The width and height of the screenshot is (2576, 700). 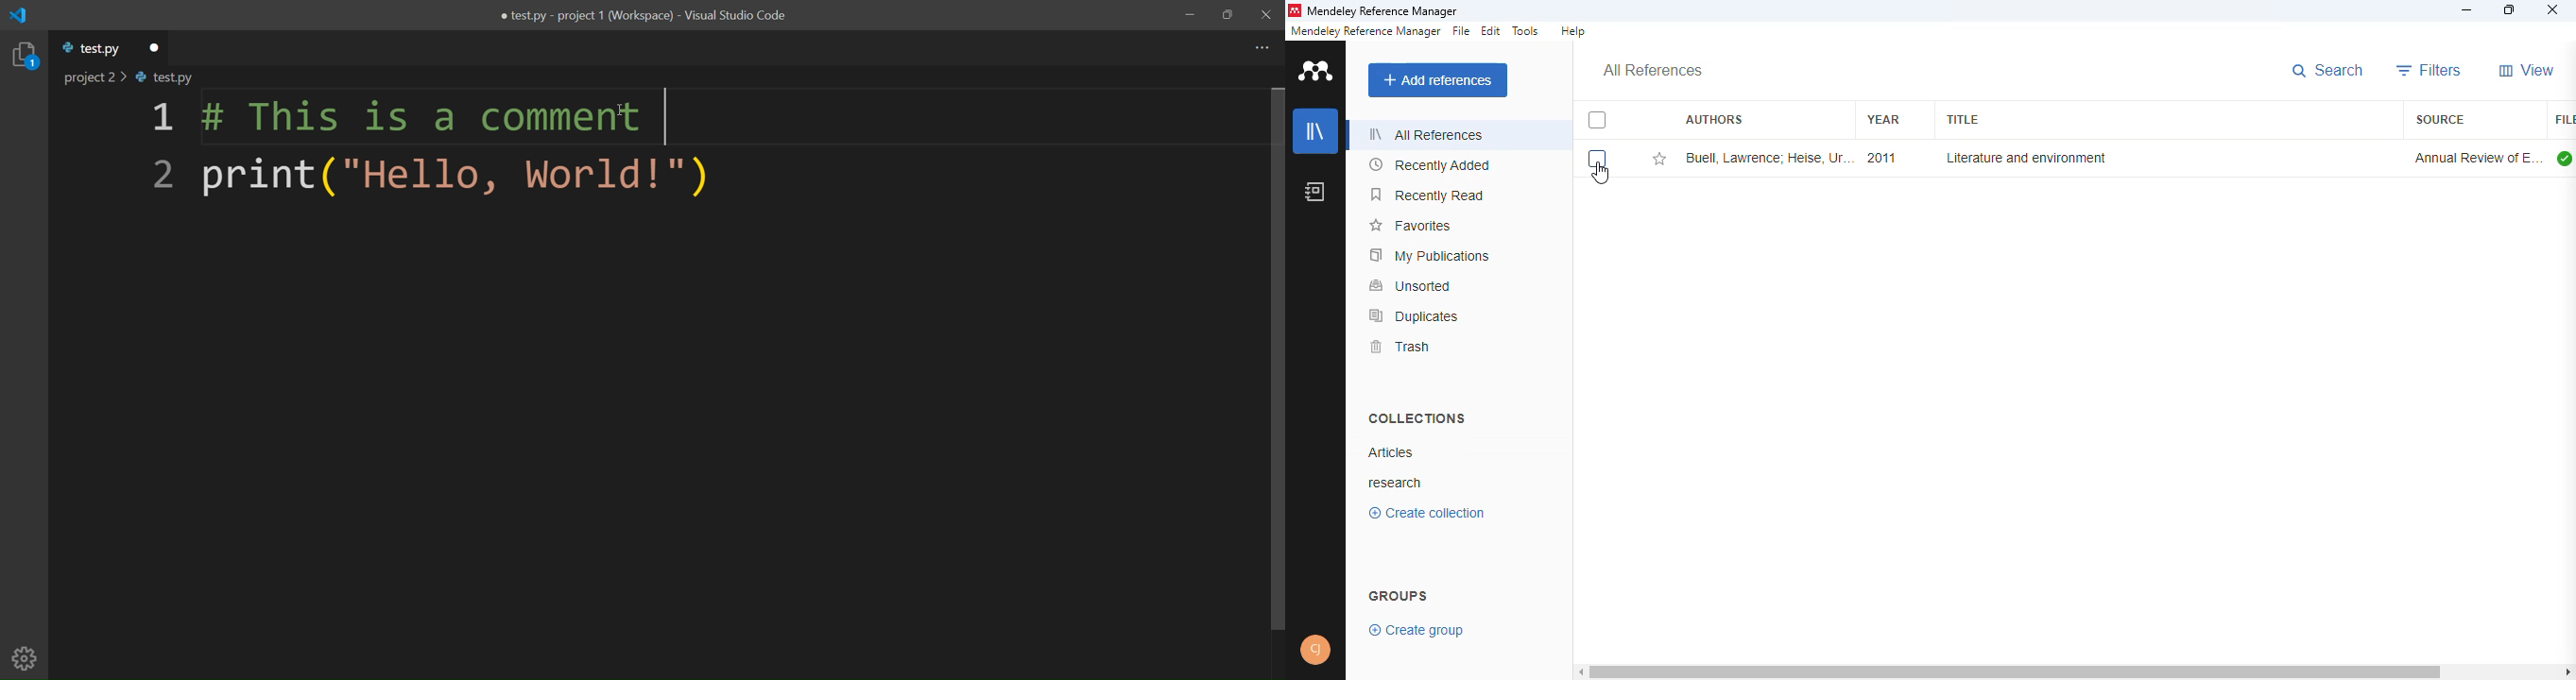 I want to click on groups, so click(x=1399, y=593).